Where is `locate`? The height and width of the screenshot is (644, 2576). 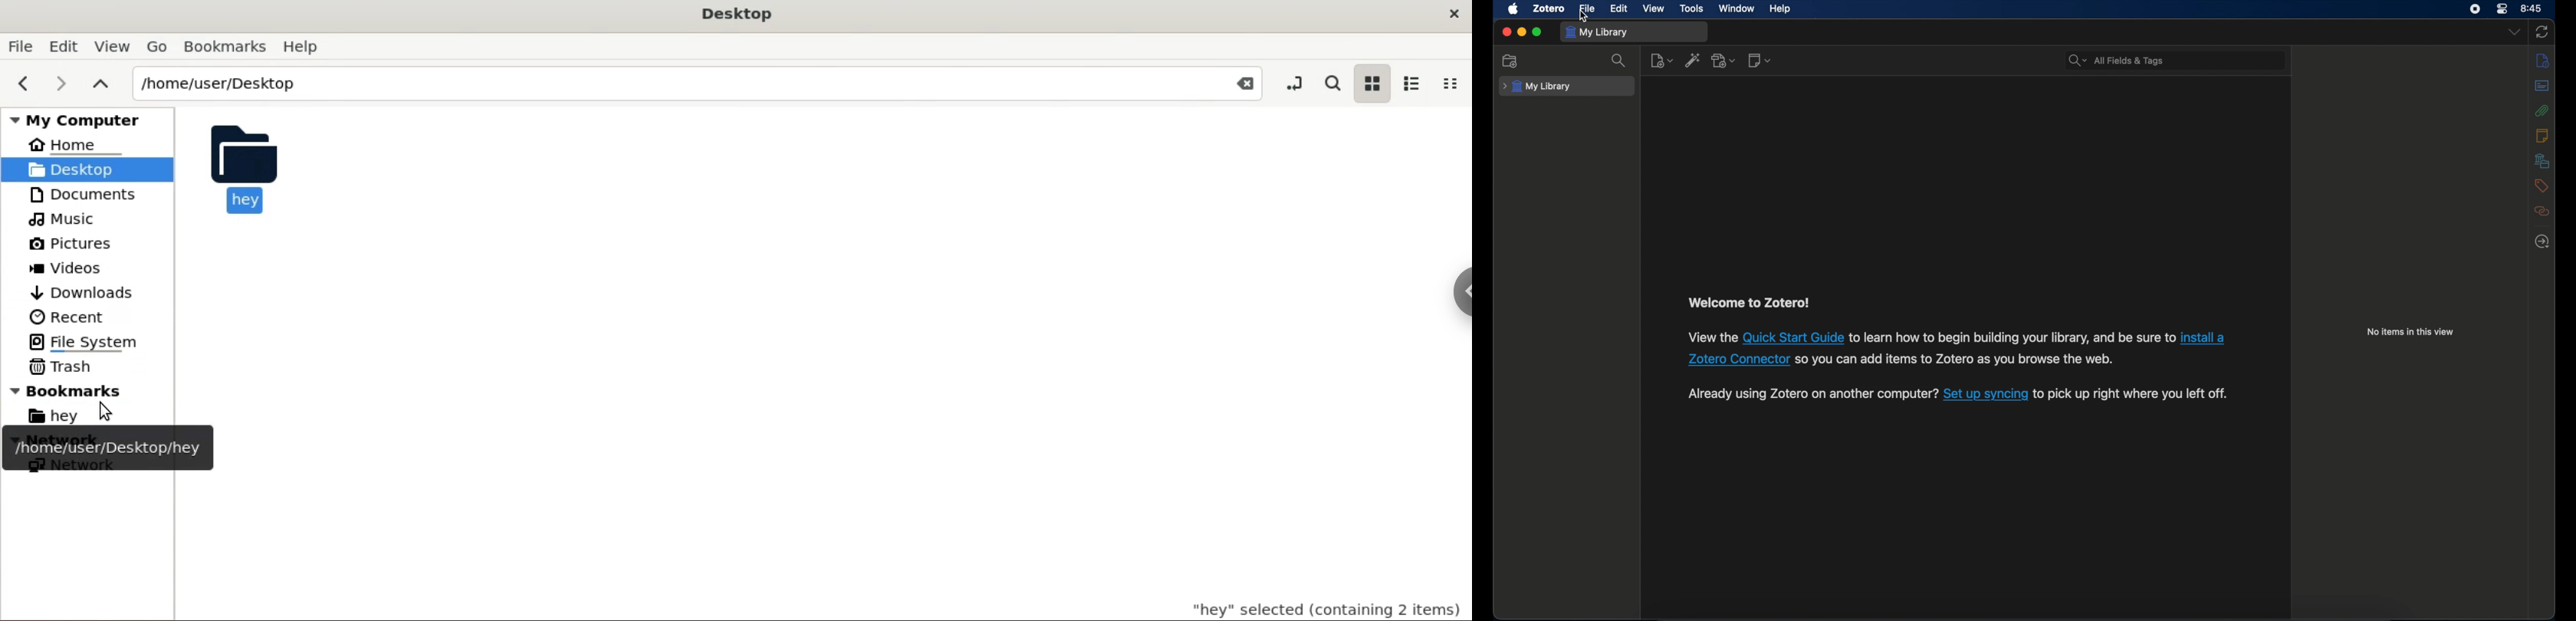
locate is located at coordinates (2542, 242).